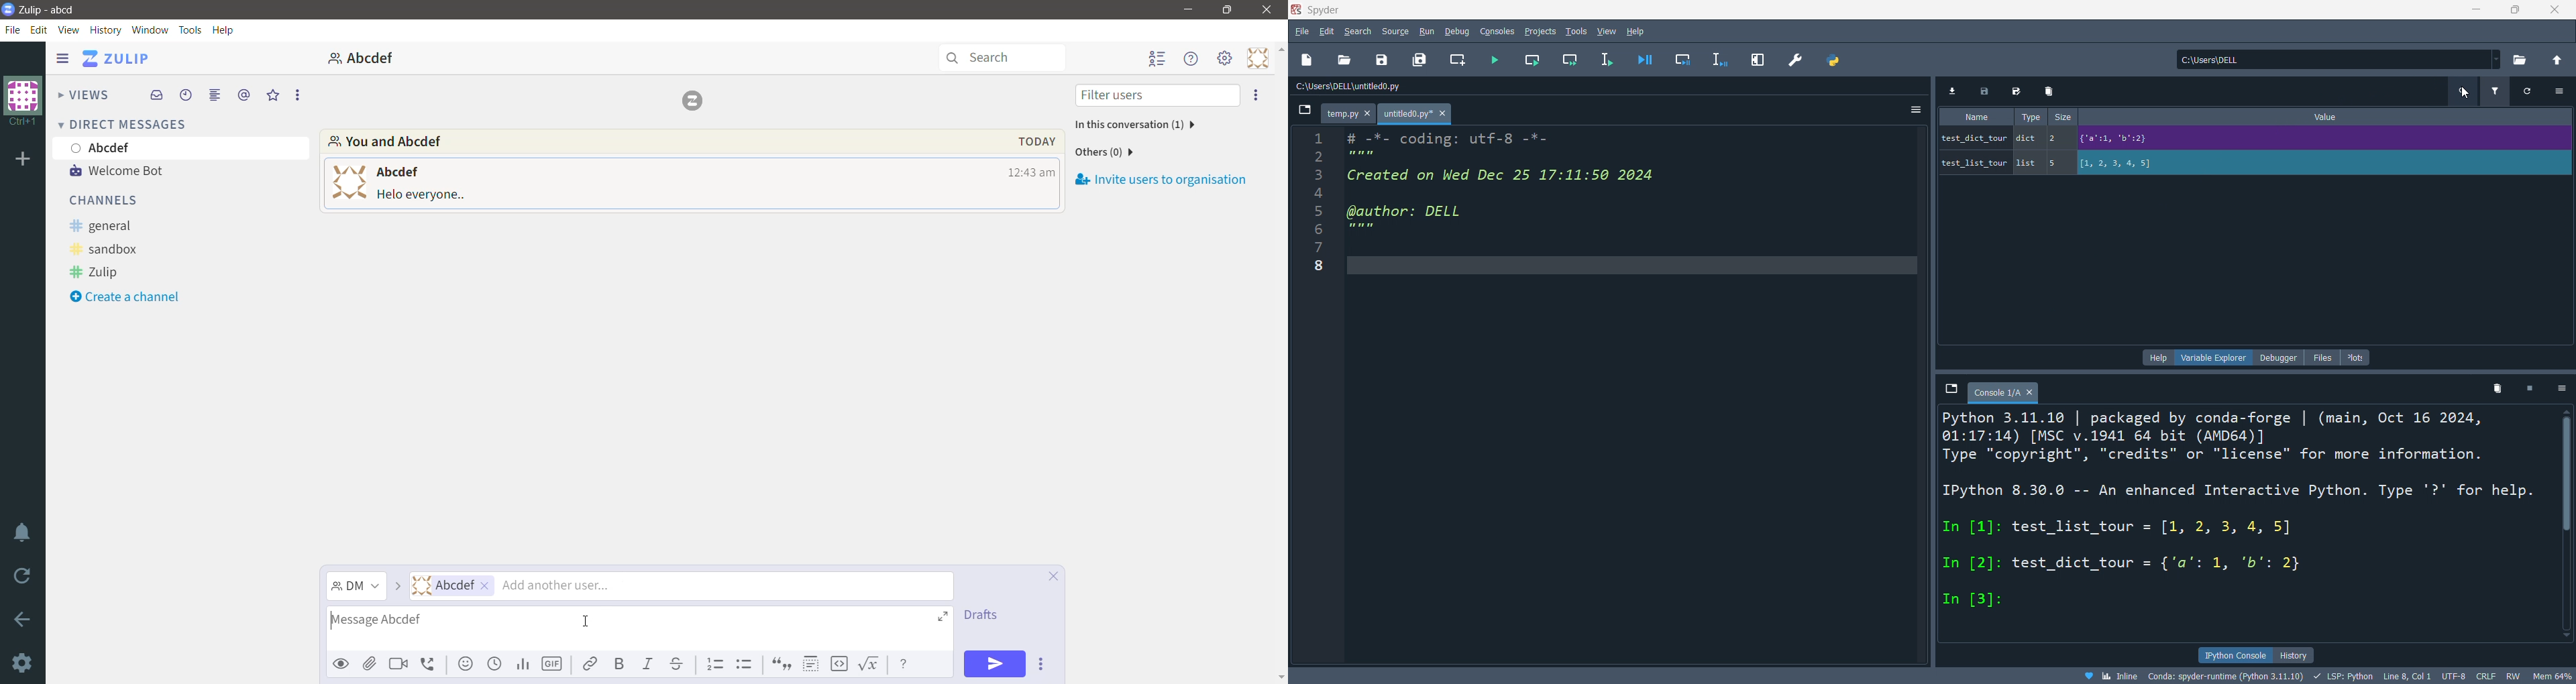 Image resolution: width=2576 pixels, height=700 pixels. What do you see at coordinates (2467, 11) in the screenshot?
I see `minimize` at bounding box center [2467, 11].